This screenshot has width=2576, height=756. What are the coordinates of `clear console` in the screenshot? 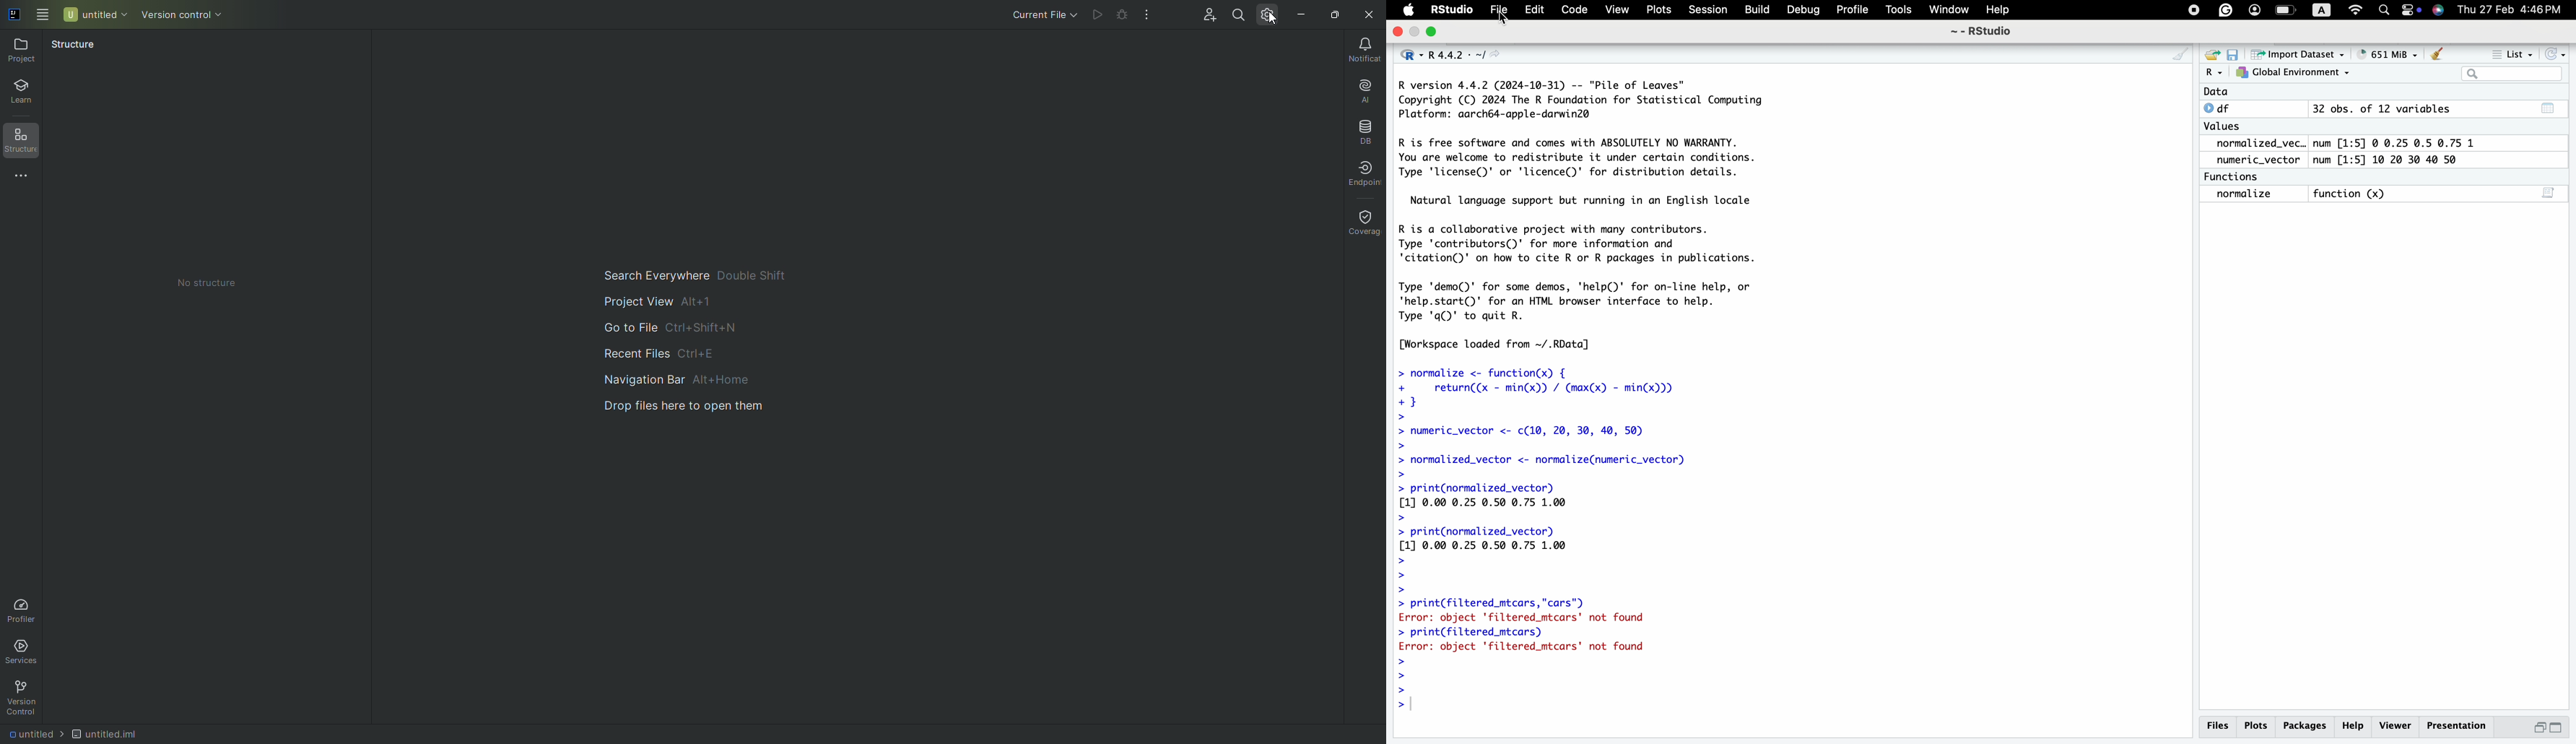 It's located at (2176, 51).